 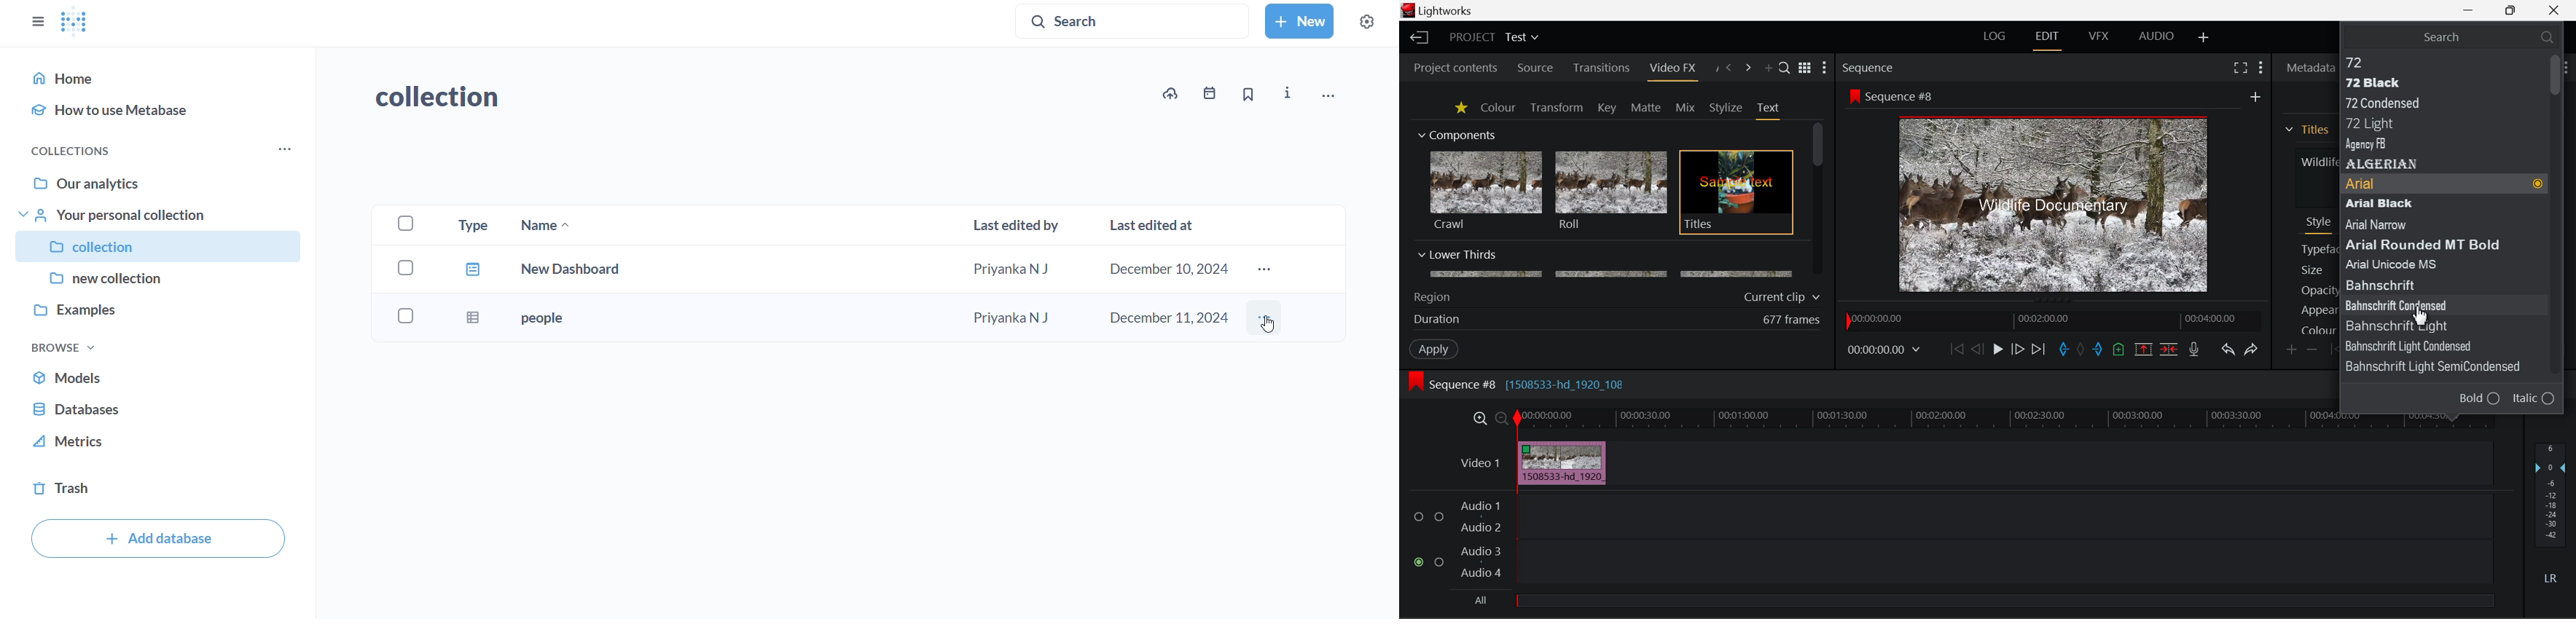 I want to click on Show Settings, so click(x=1825, y=67).